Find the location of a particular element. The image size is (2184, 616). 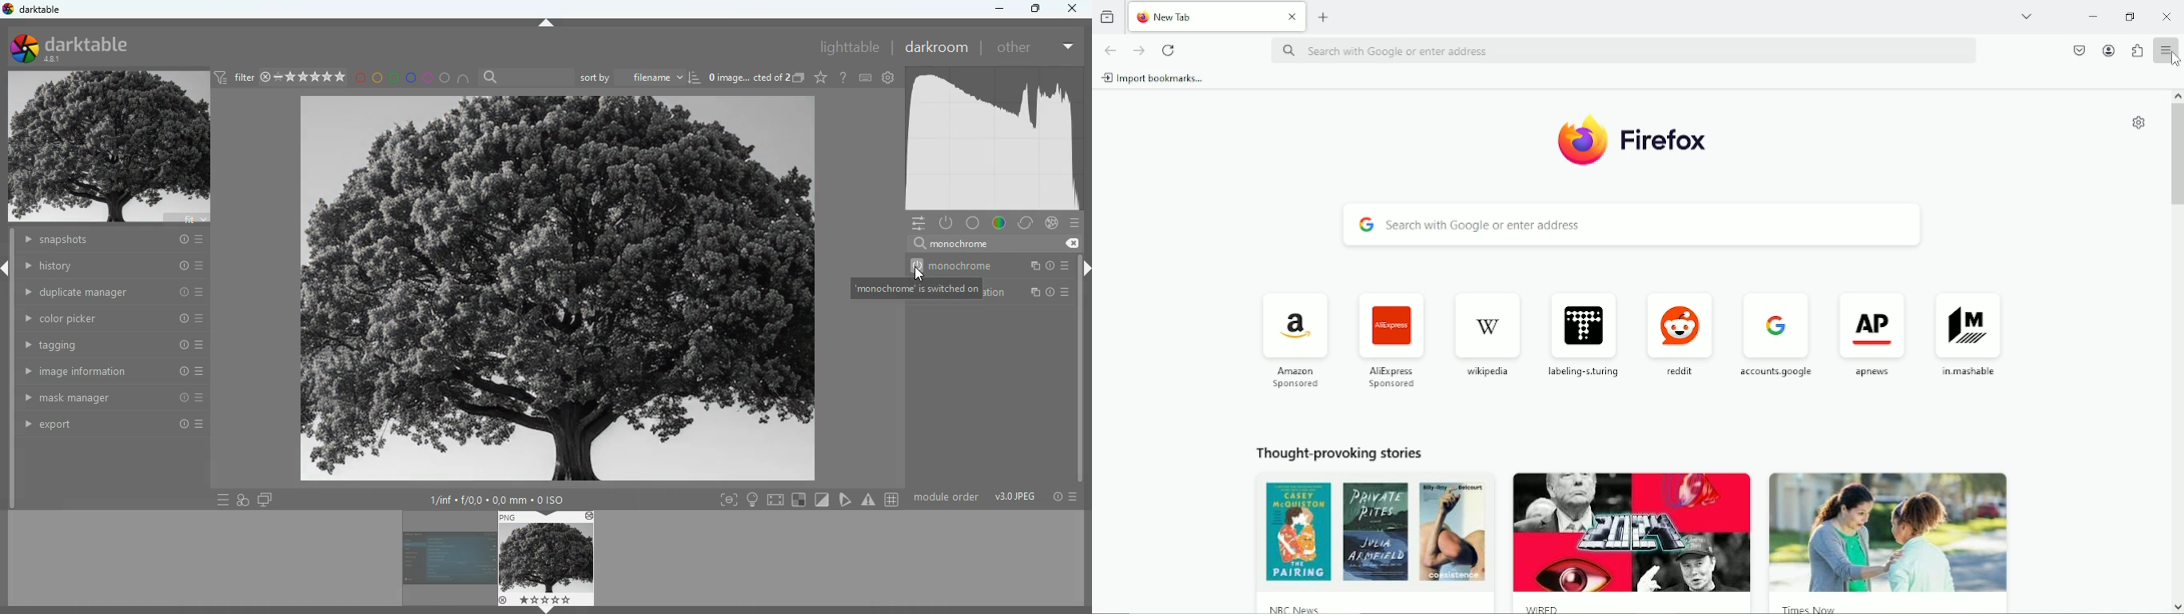

customize new tab is located at coordinates (2138, 123).